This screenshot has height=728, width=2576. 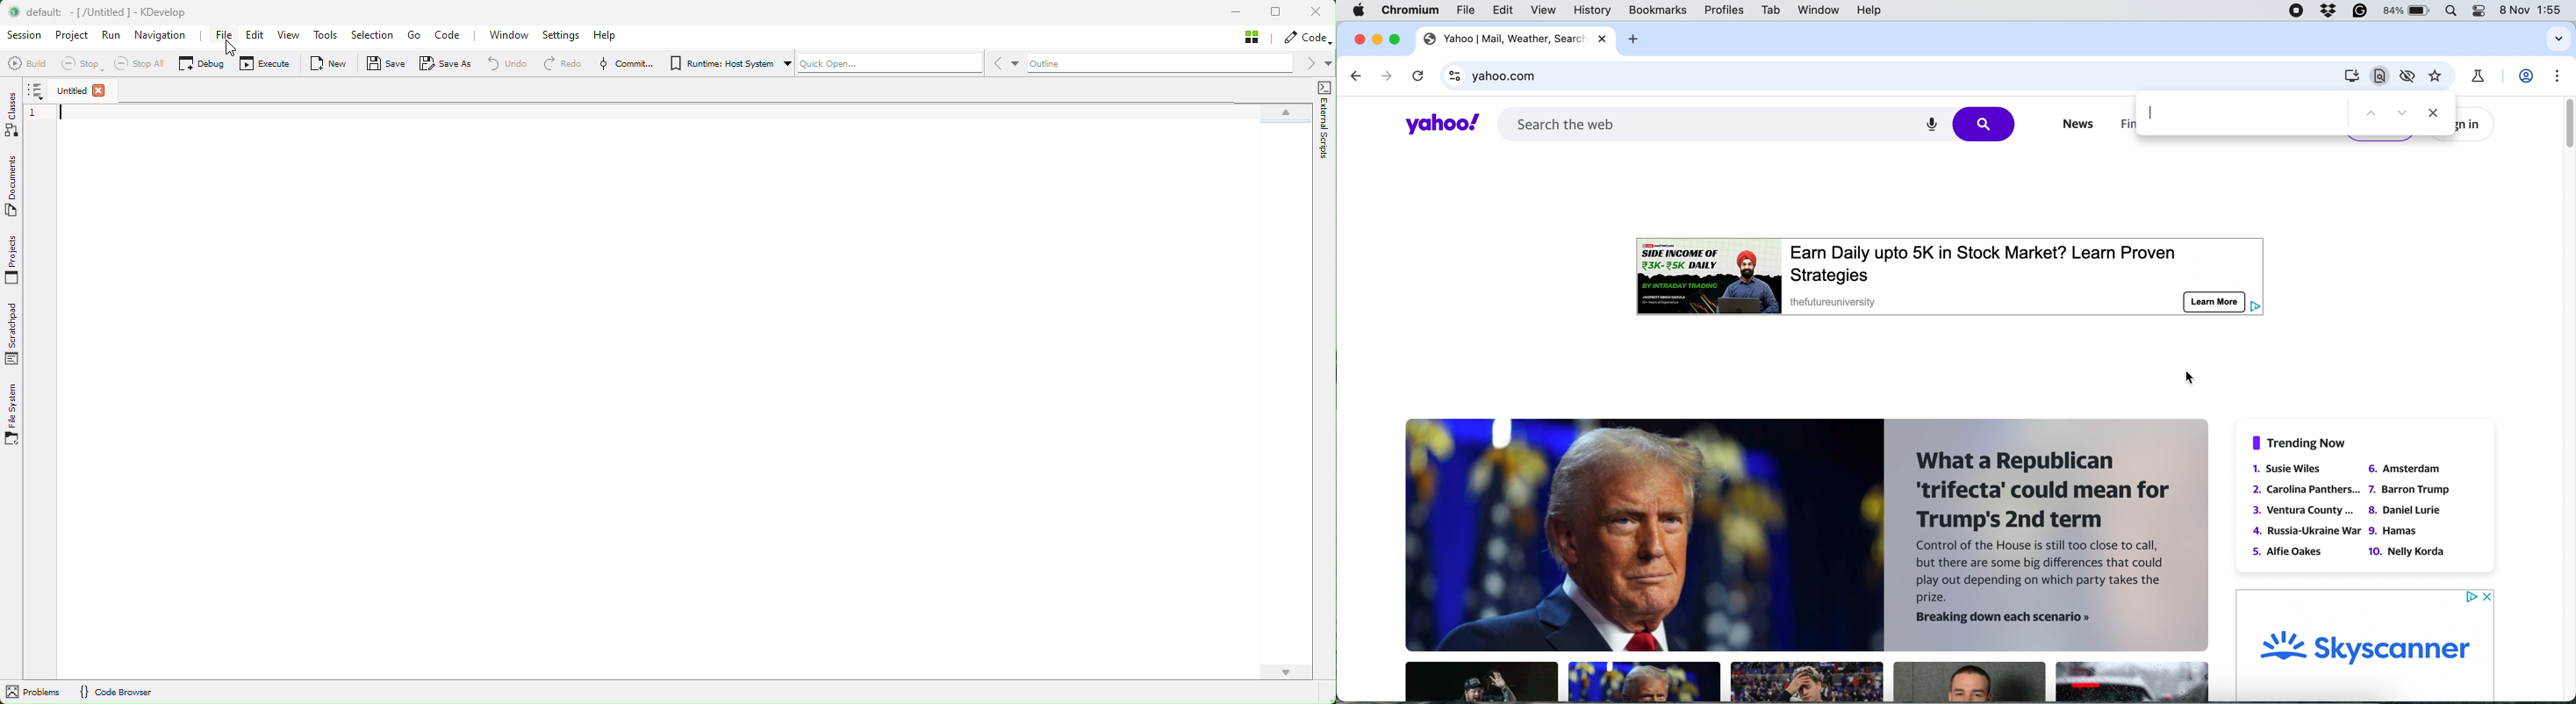 What do you see at coordinates (1358, 76) in the screenshot?
I see `go back` at bounding box center [1358, 76].